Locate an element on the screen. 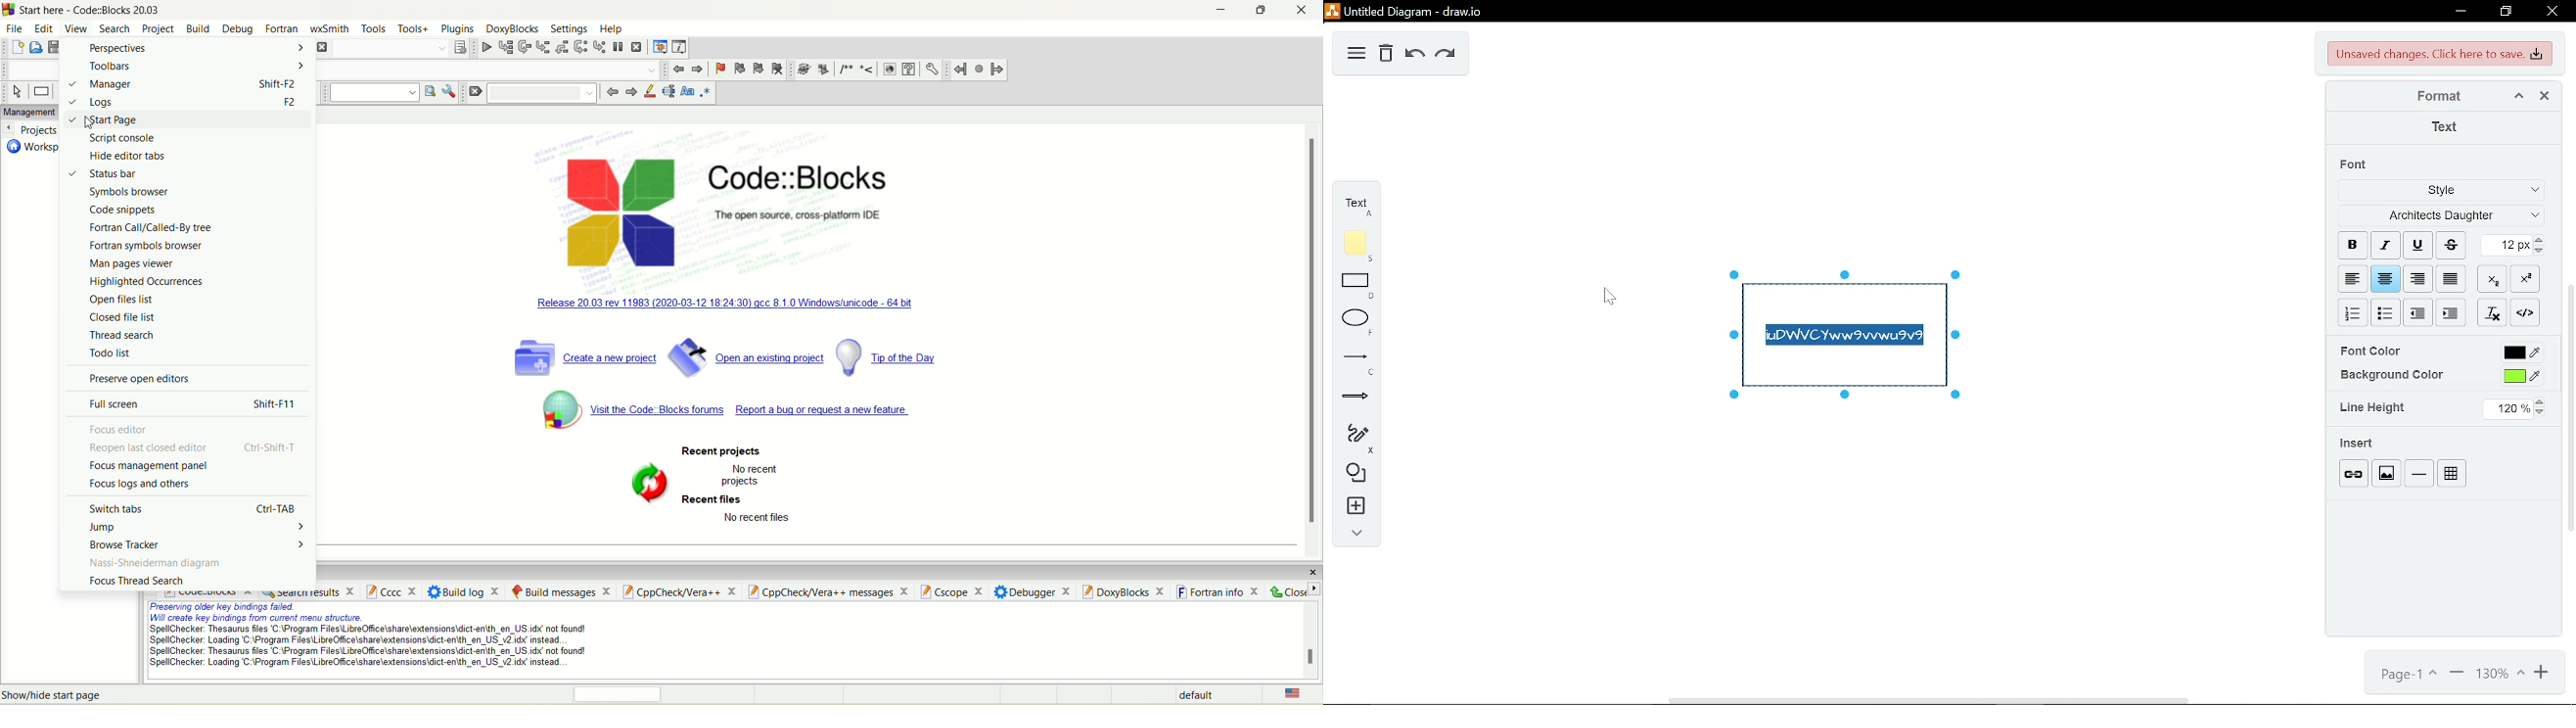  increase indent is located at coordinates (2418, 313).